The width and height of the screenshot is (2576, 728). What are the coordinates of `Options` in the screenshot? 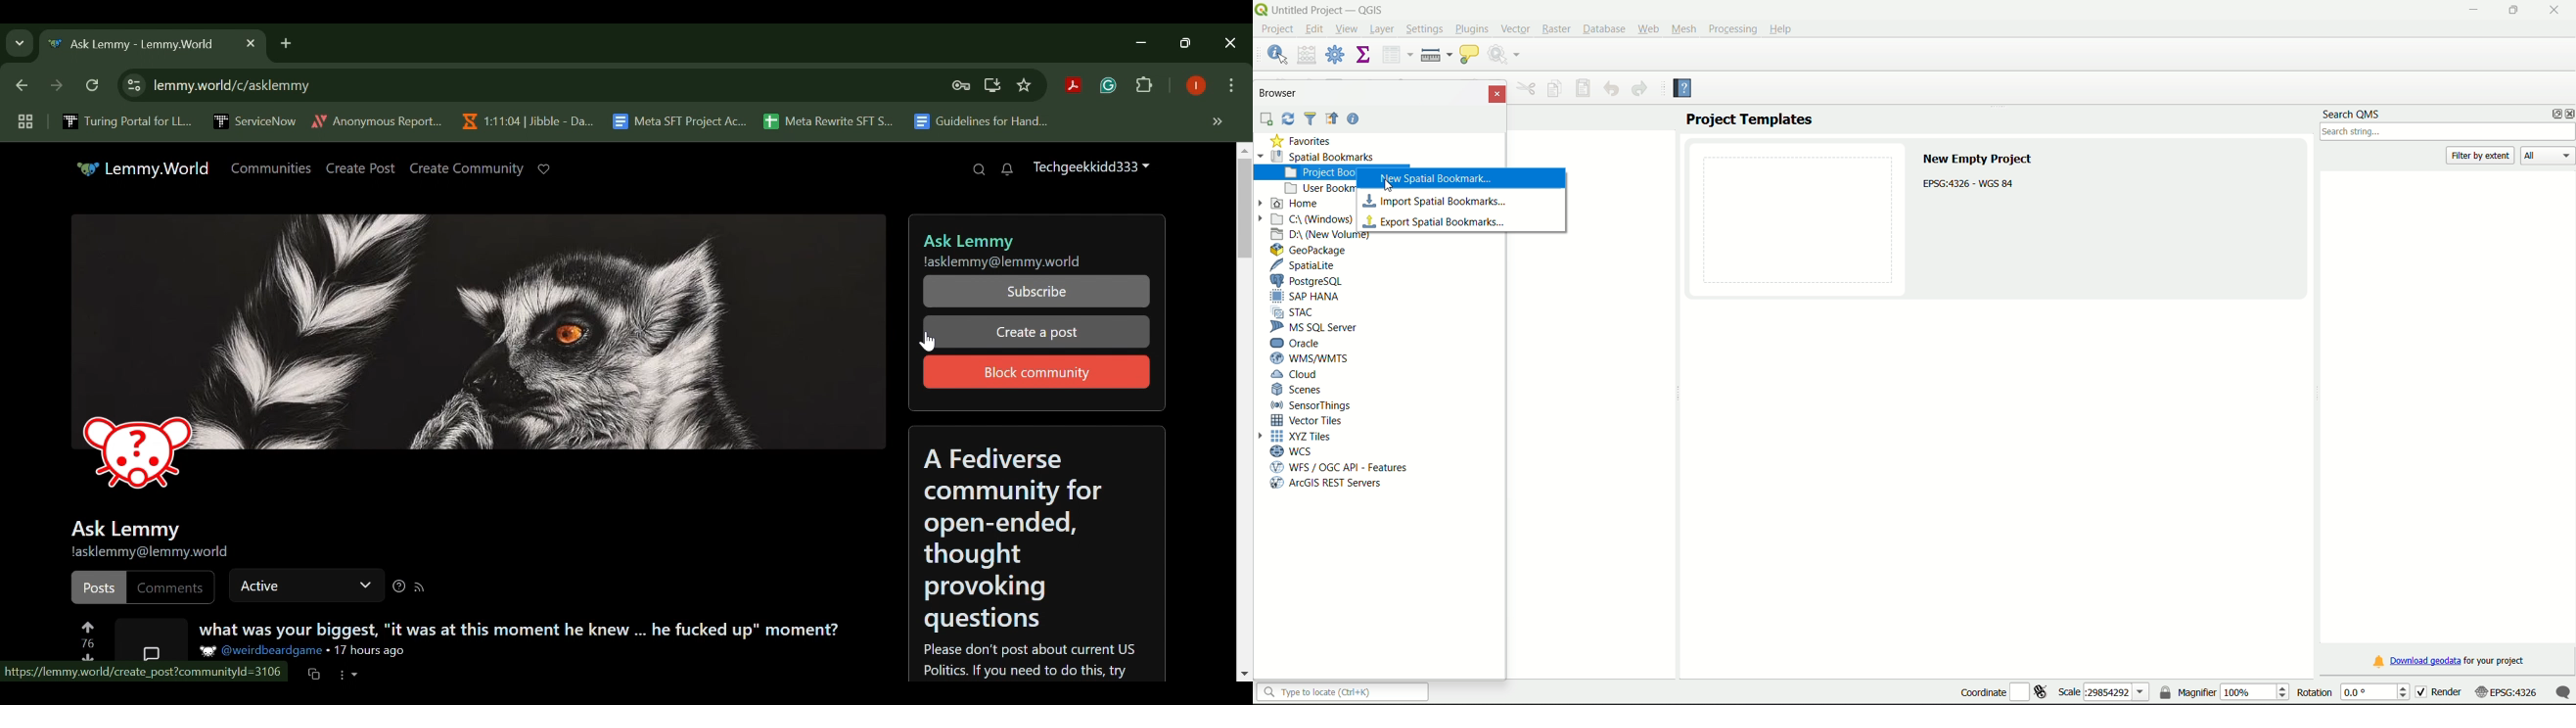 It's located at (1231, 87).